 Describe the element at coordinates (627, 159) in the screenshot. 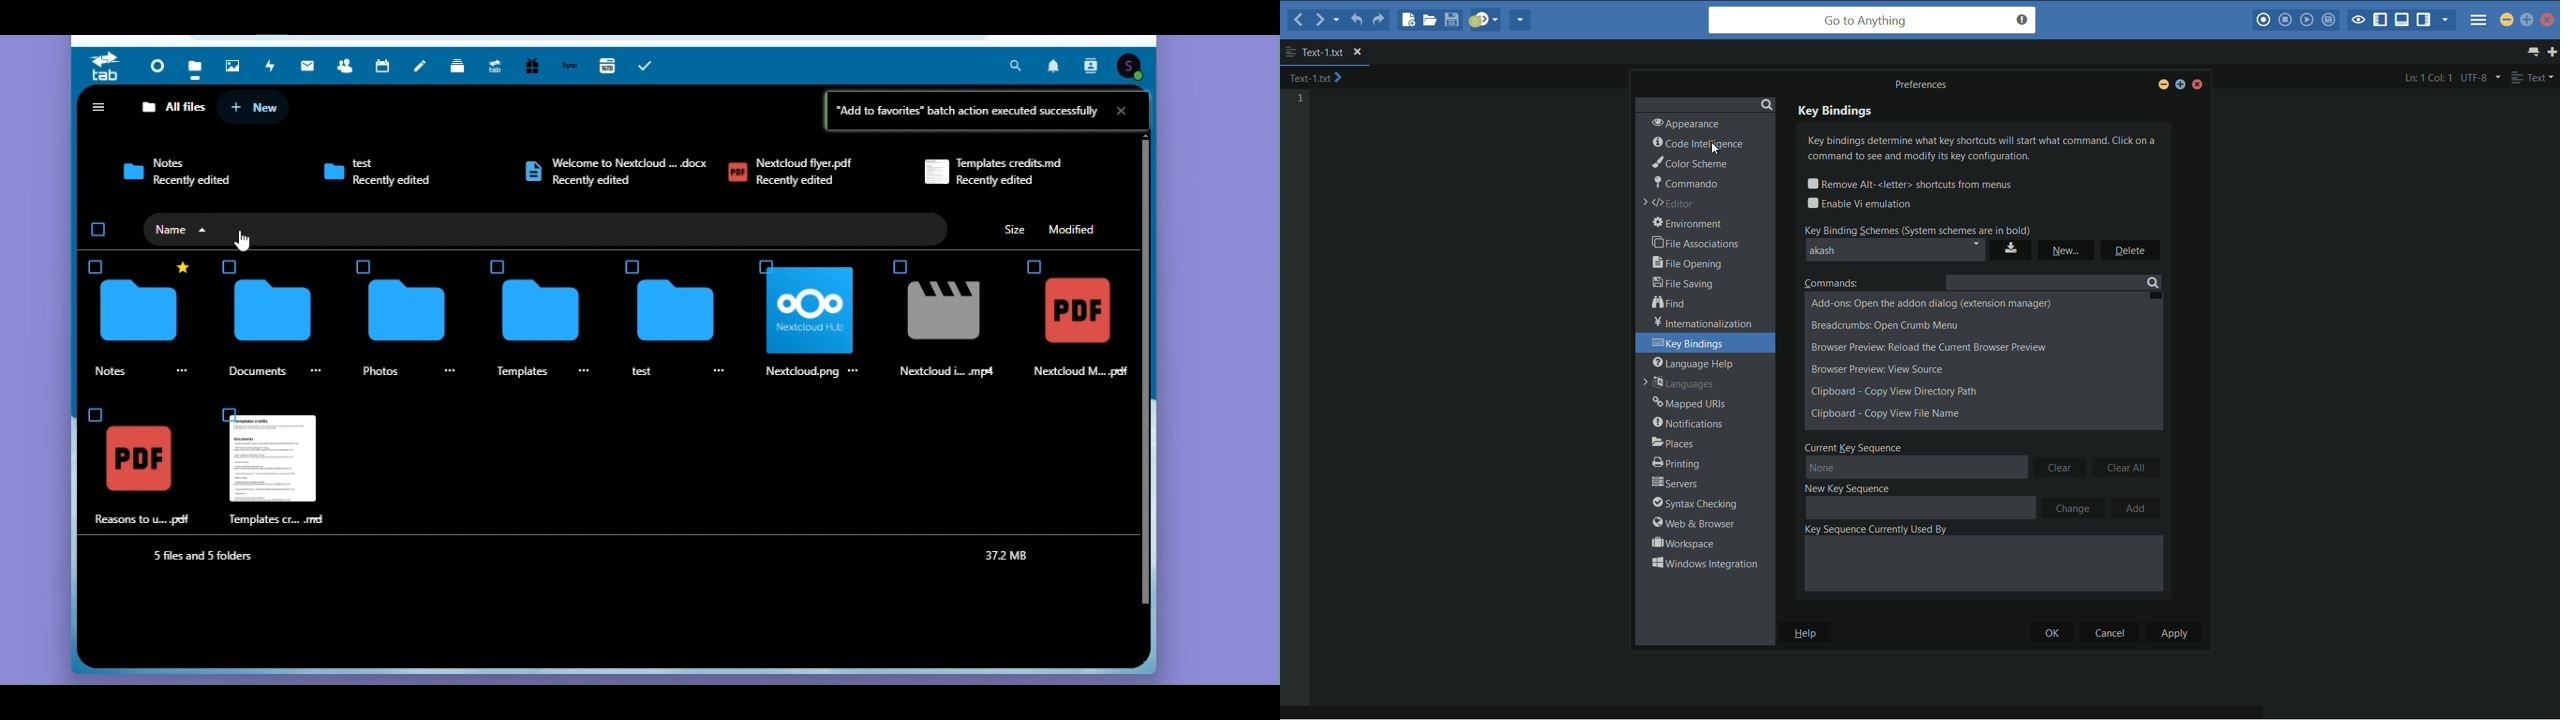

I see `Welcome to Netcloud ... docx` at that location.